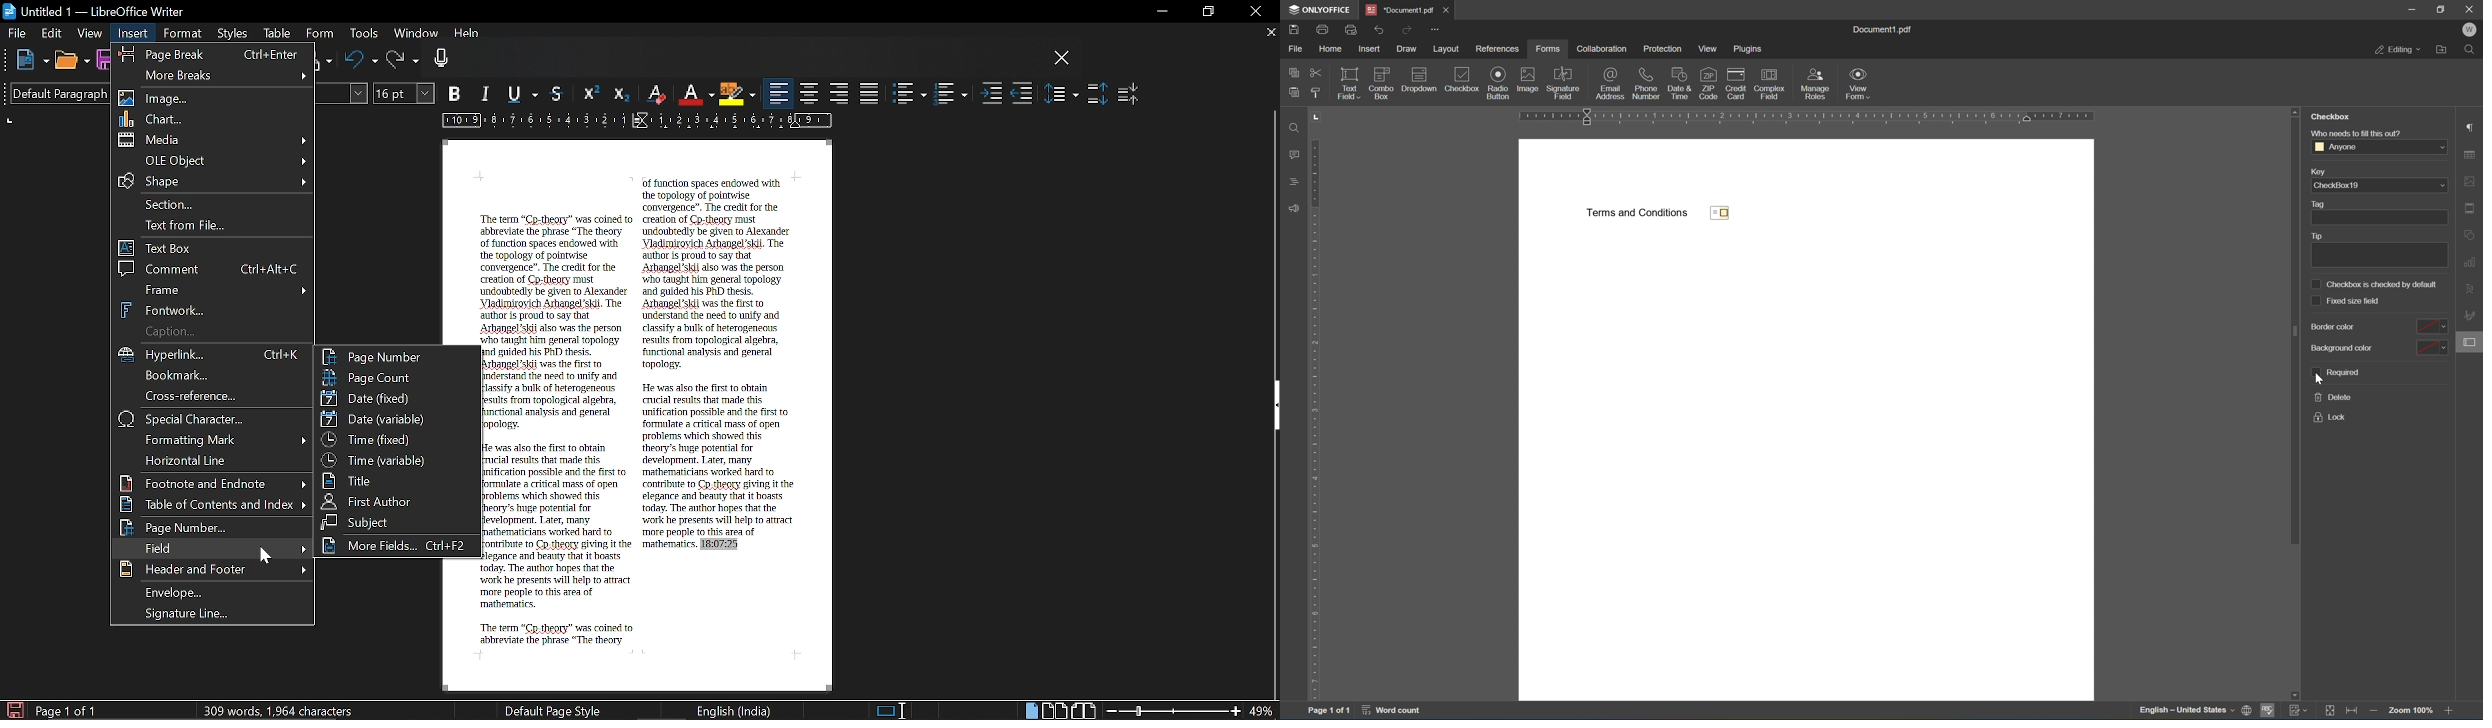  Describe the element at coordinates (2322, 381) in the screenshot. I see `cursor` at that location.